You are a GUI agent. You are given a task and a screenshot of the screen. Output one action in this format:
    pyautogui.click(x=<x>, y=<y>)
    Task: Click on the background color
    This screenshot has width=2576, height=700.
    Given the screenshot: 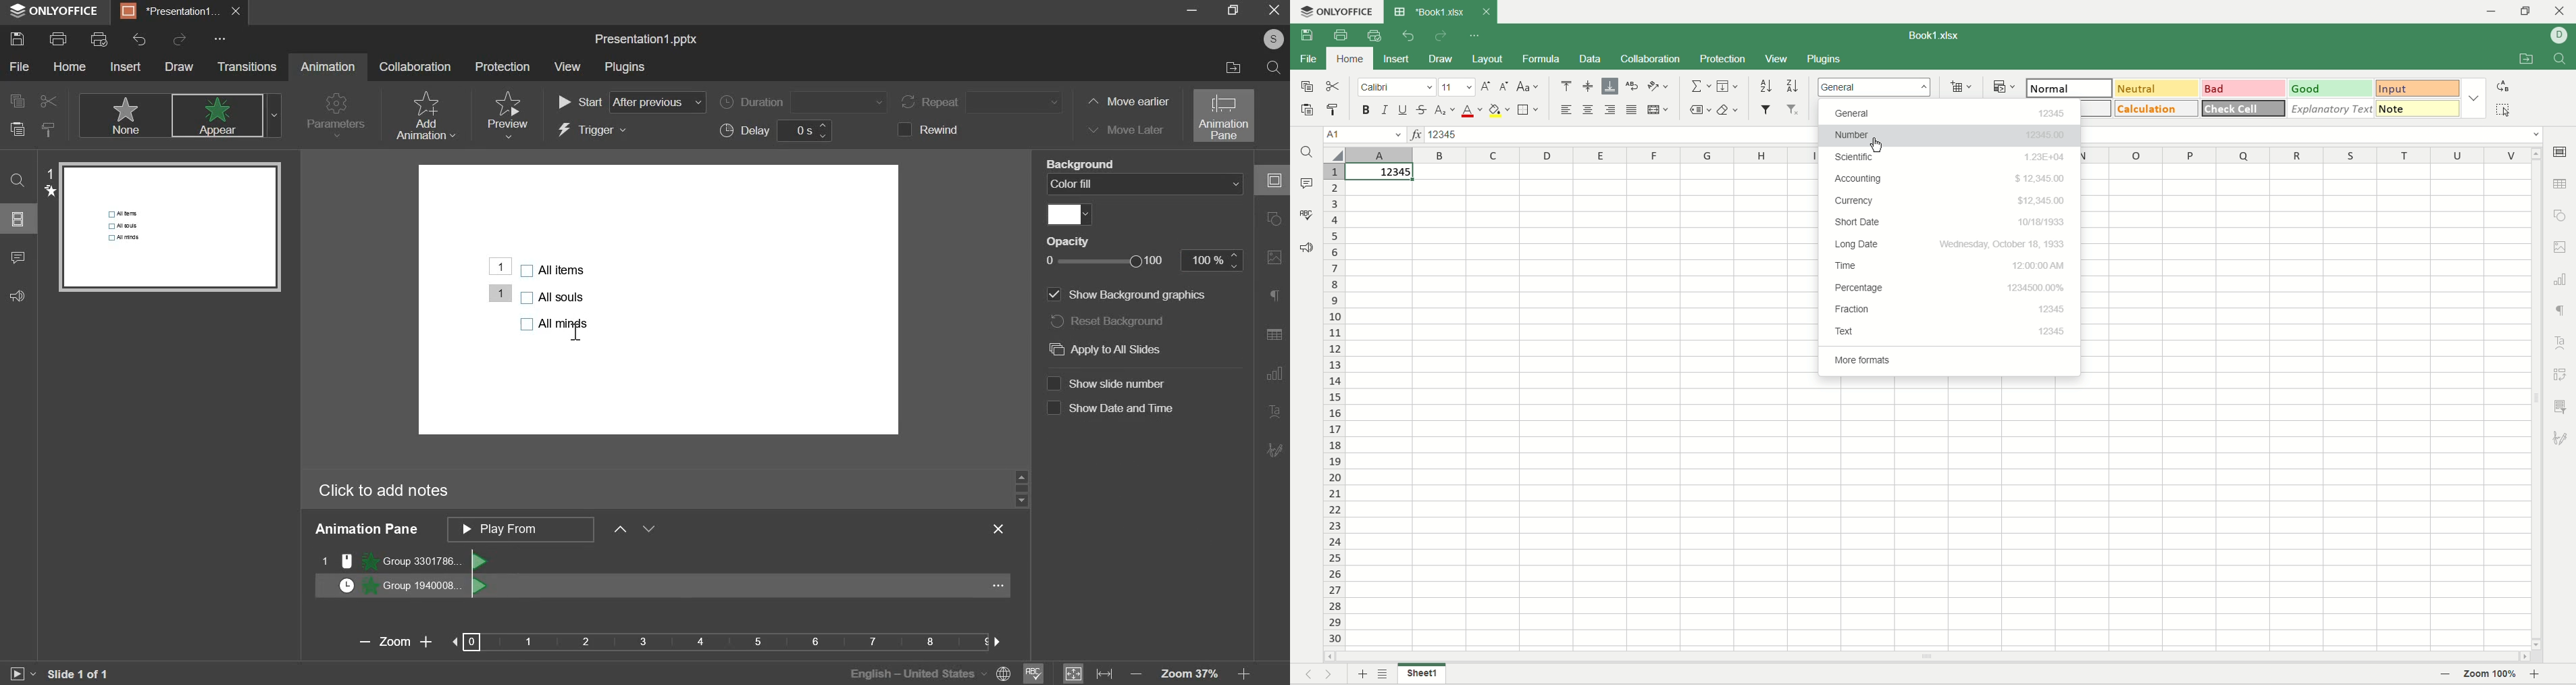 What is the action you would take?
    pyautogui.click(x=1500, y=111)
    